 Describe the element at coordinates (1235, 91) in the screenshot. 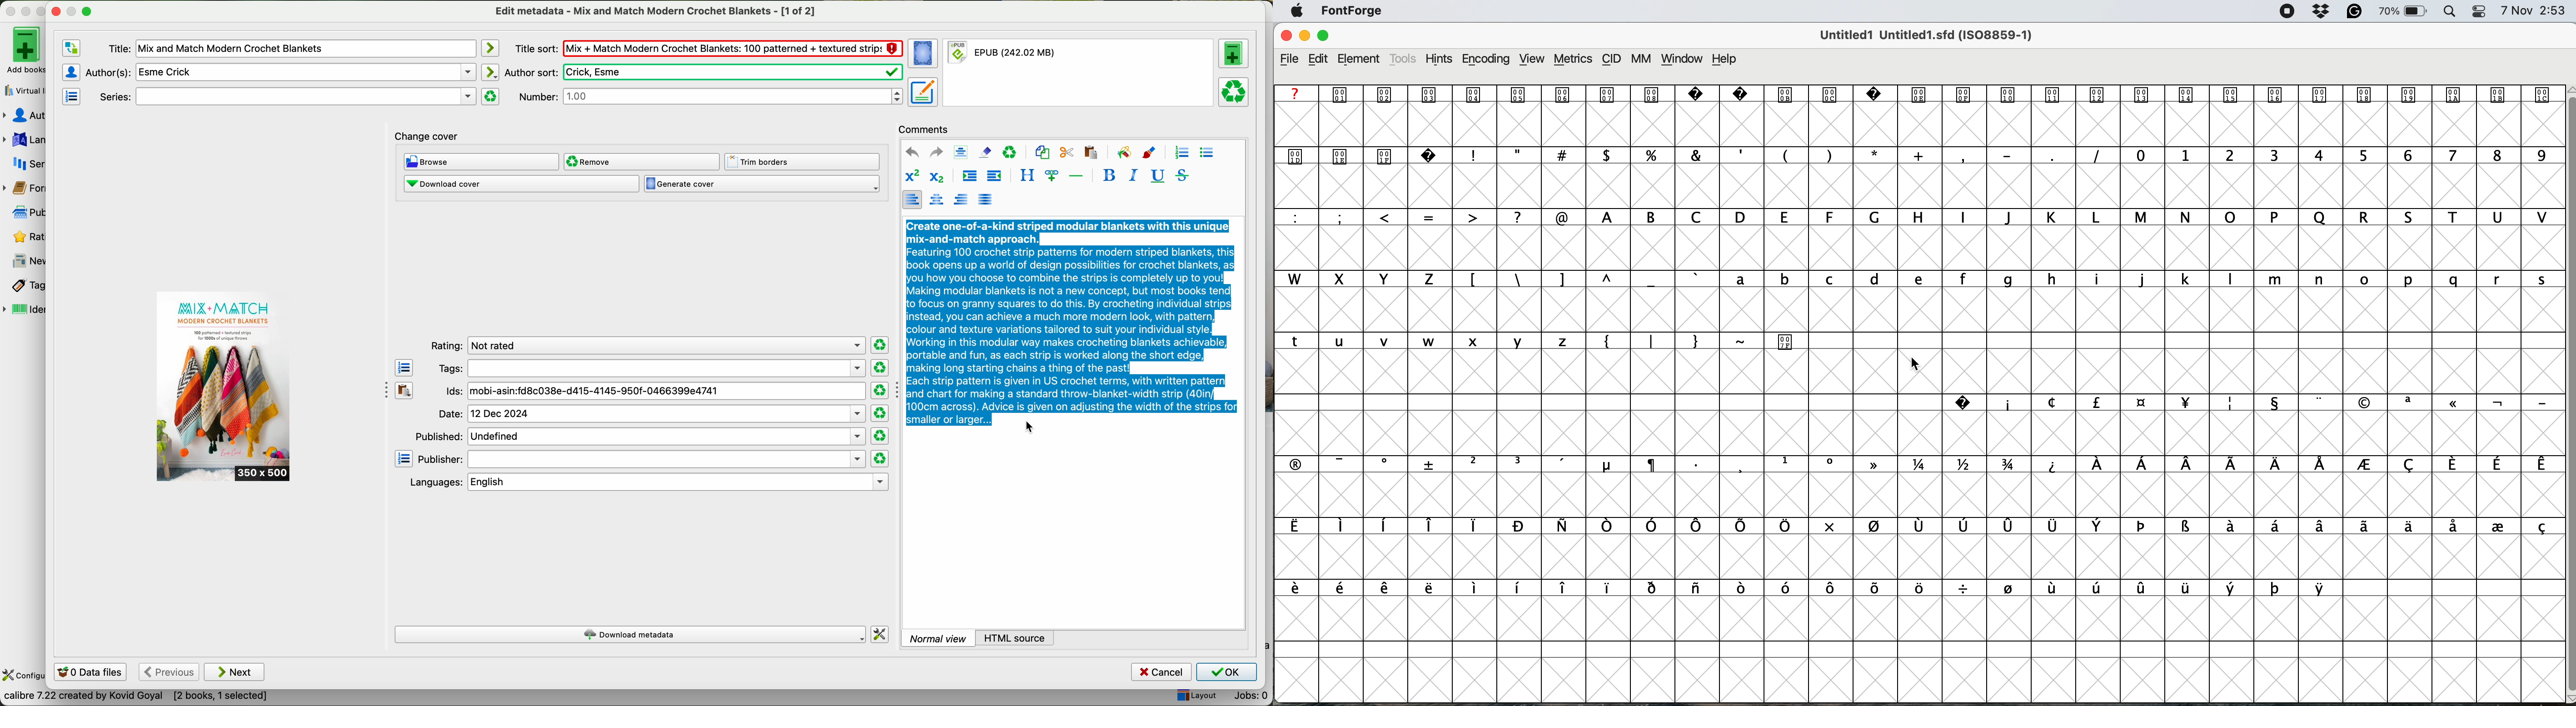

I see `remove the selected format from this book` at that location.